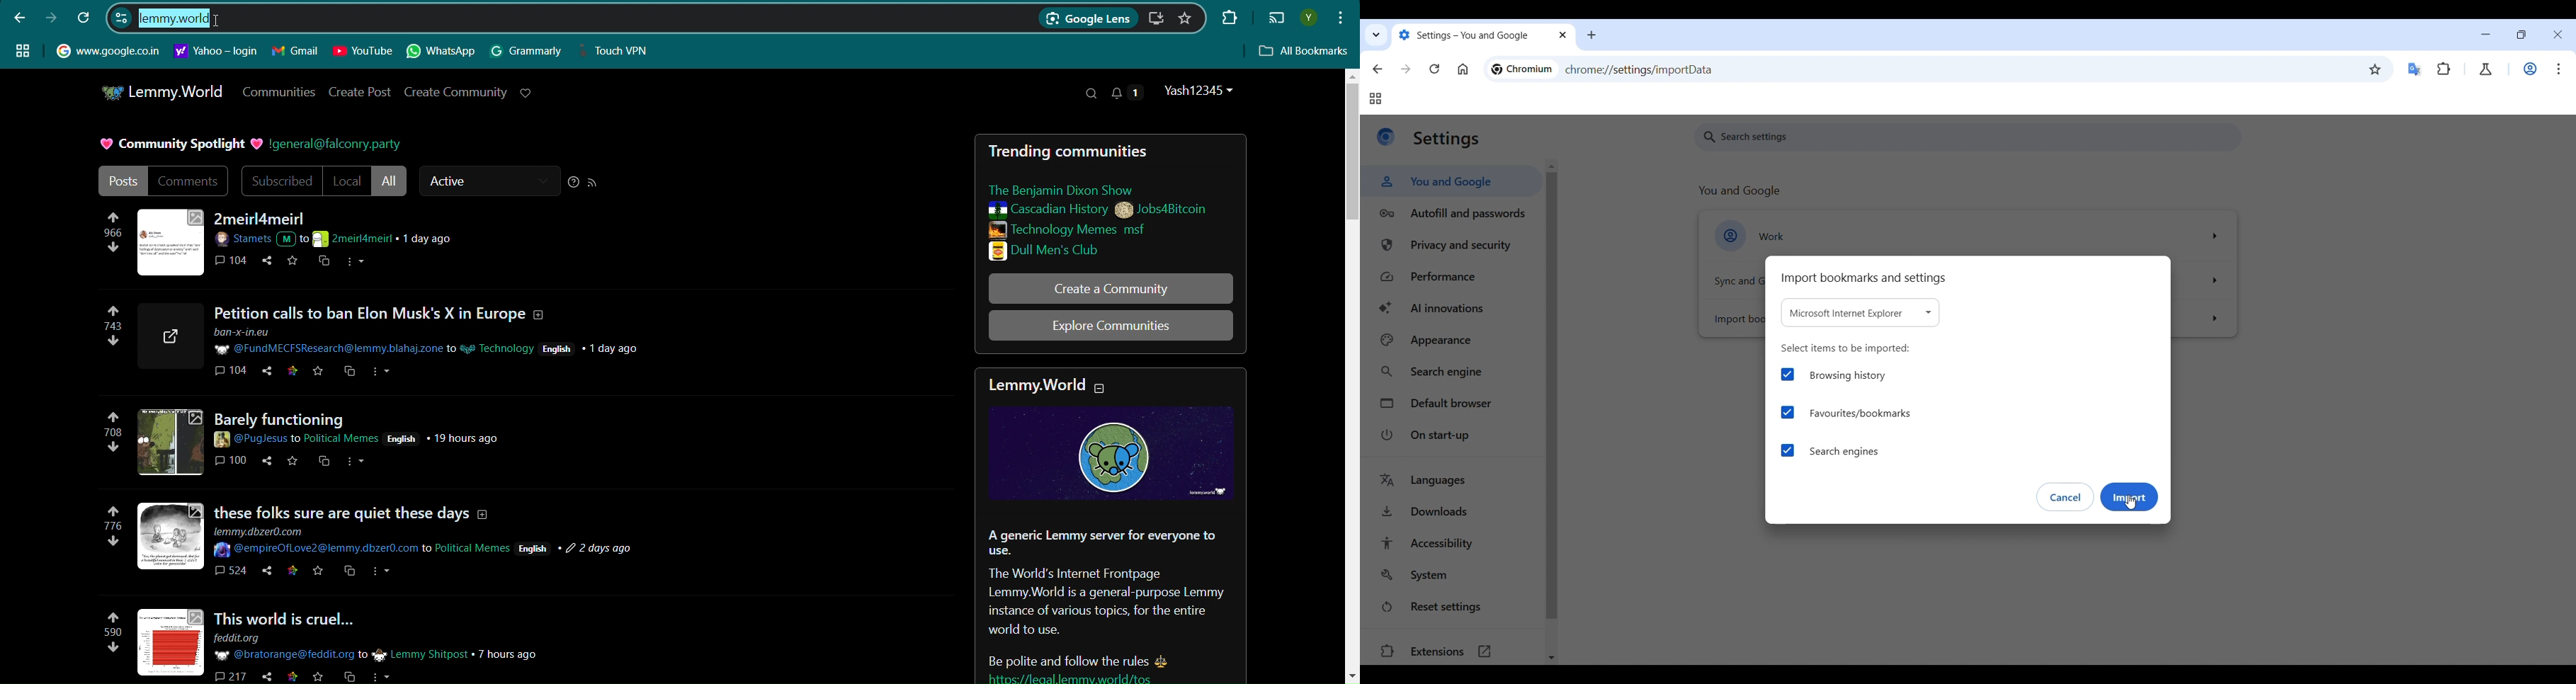 The image size is (2576, 700). What do you see at coordinates (2066, 497) in the screenshot?
I see `Cancel ` at bounding box center [2066, 497].